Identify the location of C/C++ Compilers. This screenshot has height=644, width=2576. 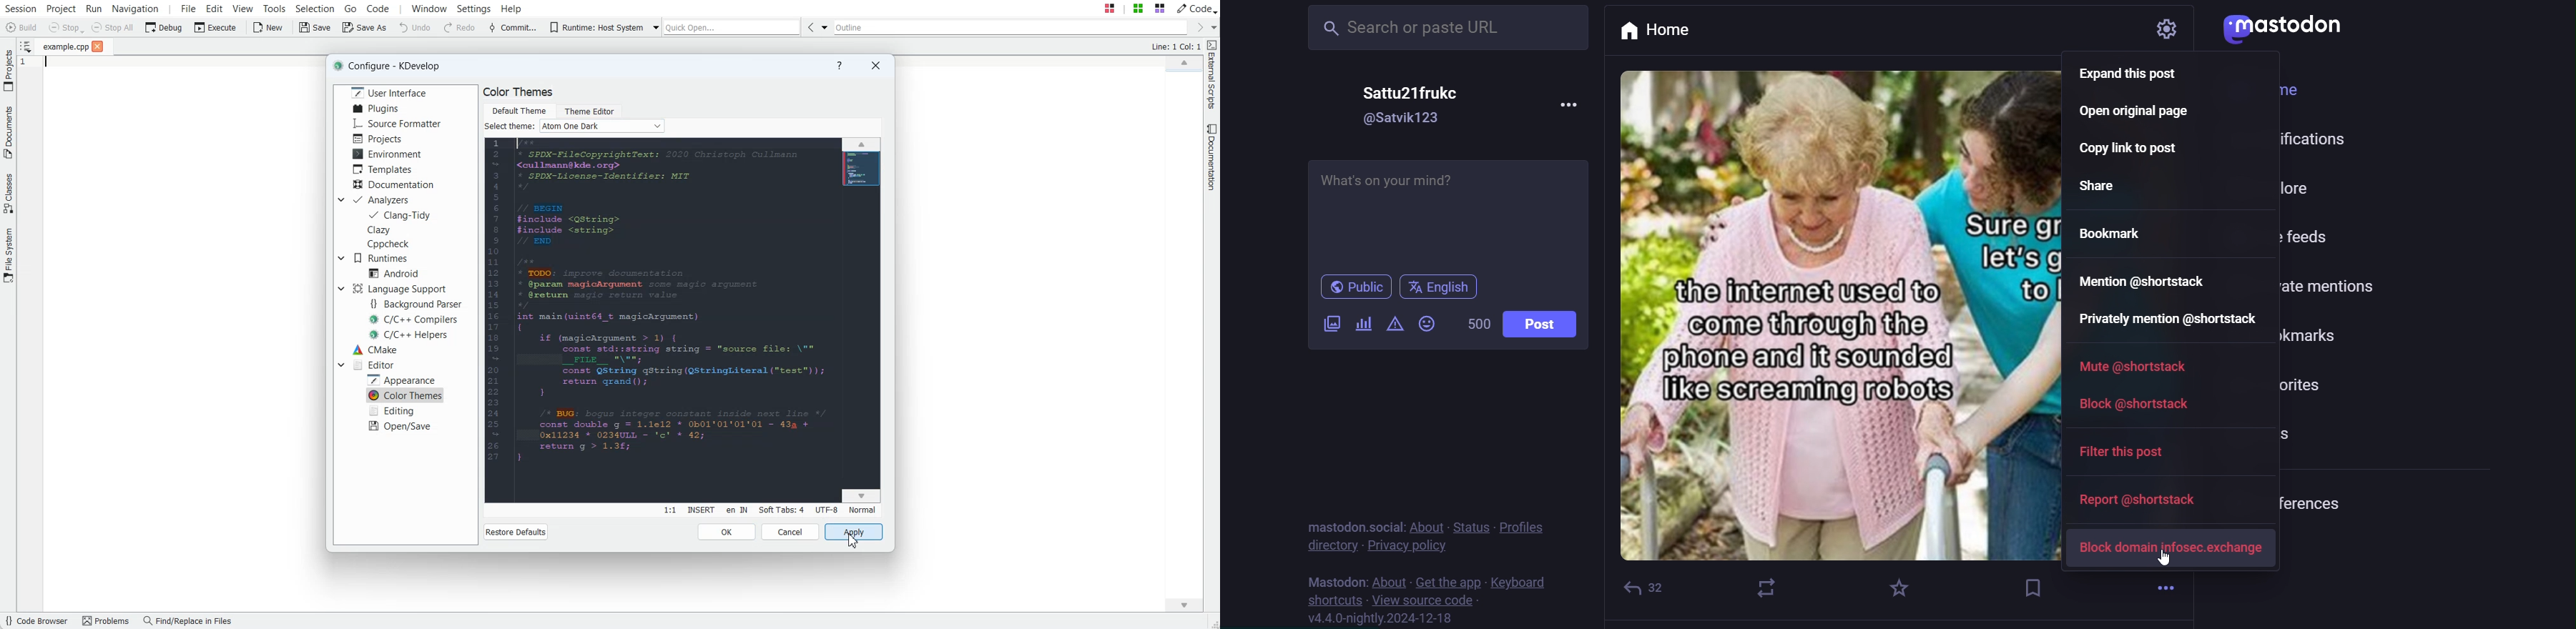
(414, 320).